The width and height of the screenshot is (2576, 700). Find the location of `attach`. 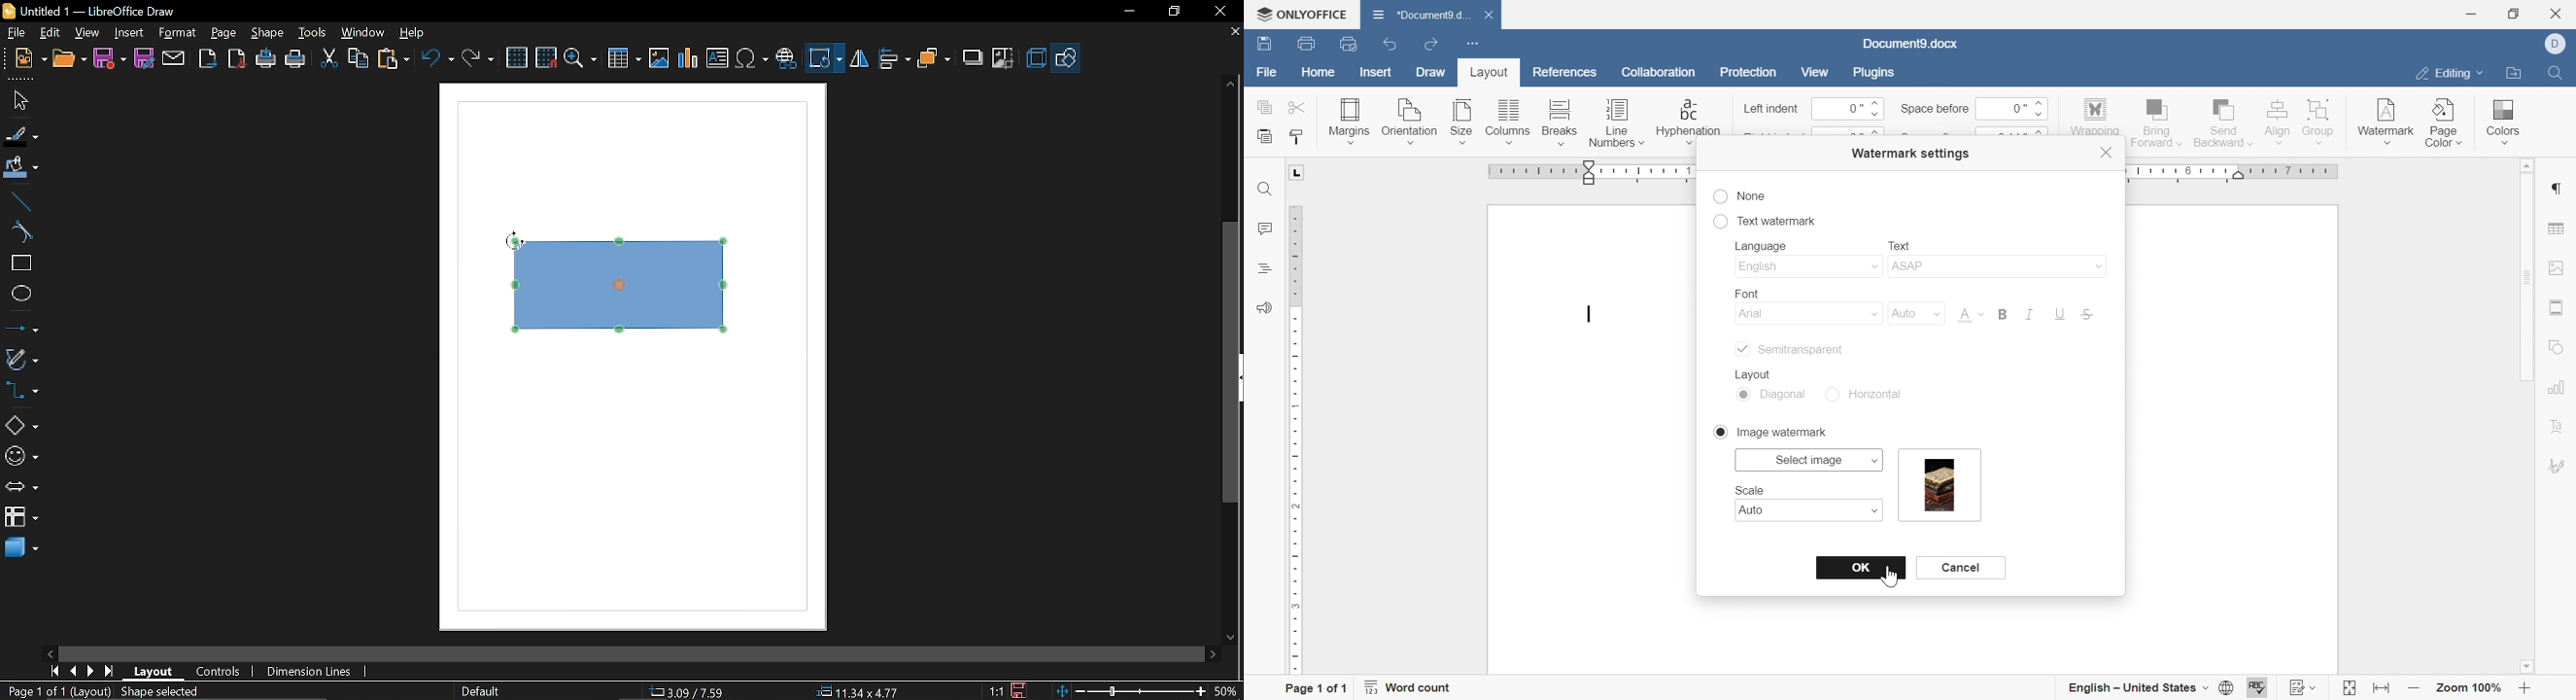

attach is located at coordinates (174, 58).